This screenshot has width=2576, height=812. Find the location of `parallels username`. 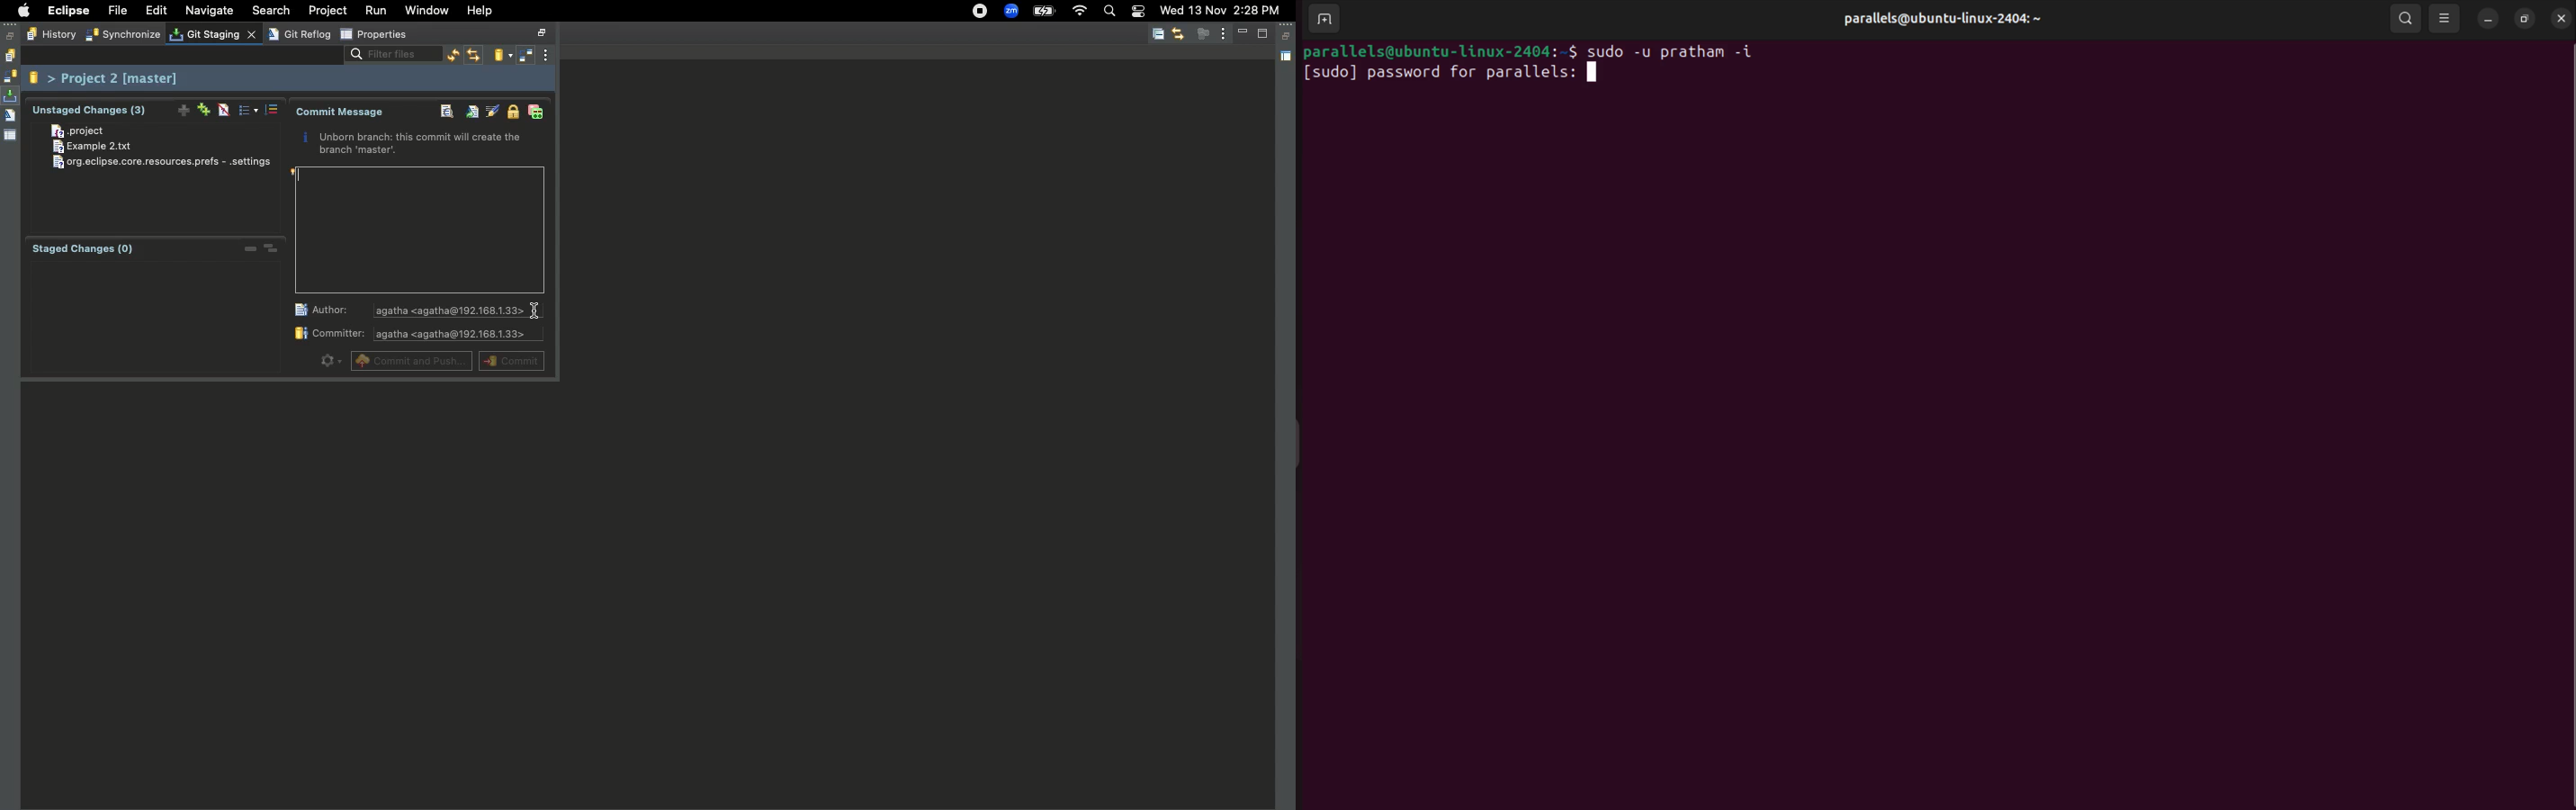

parallels username is located at coordinates (1940, 20).